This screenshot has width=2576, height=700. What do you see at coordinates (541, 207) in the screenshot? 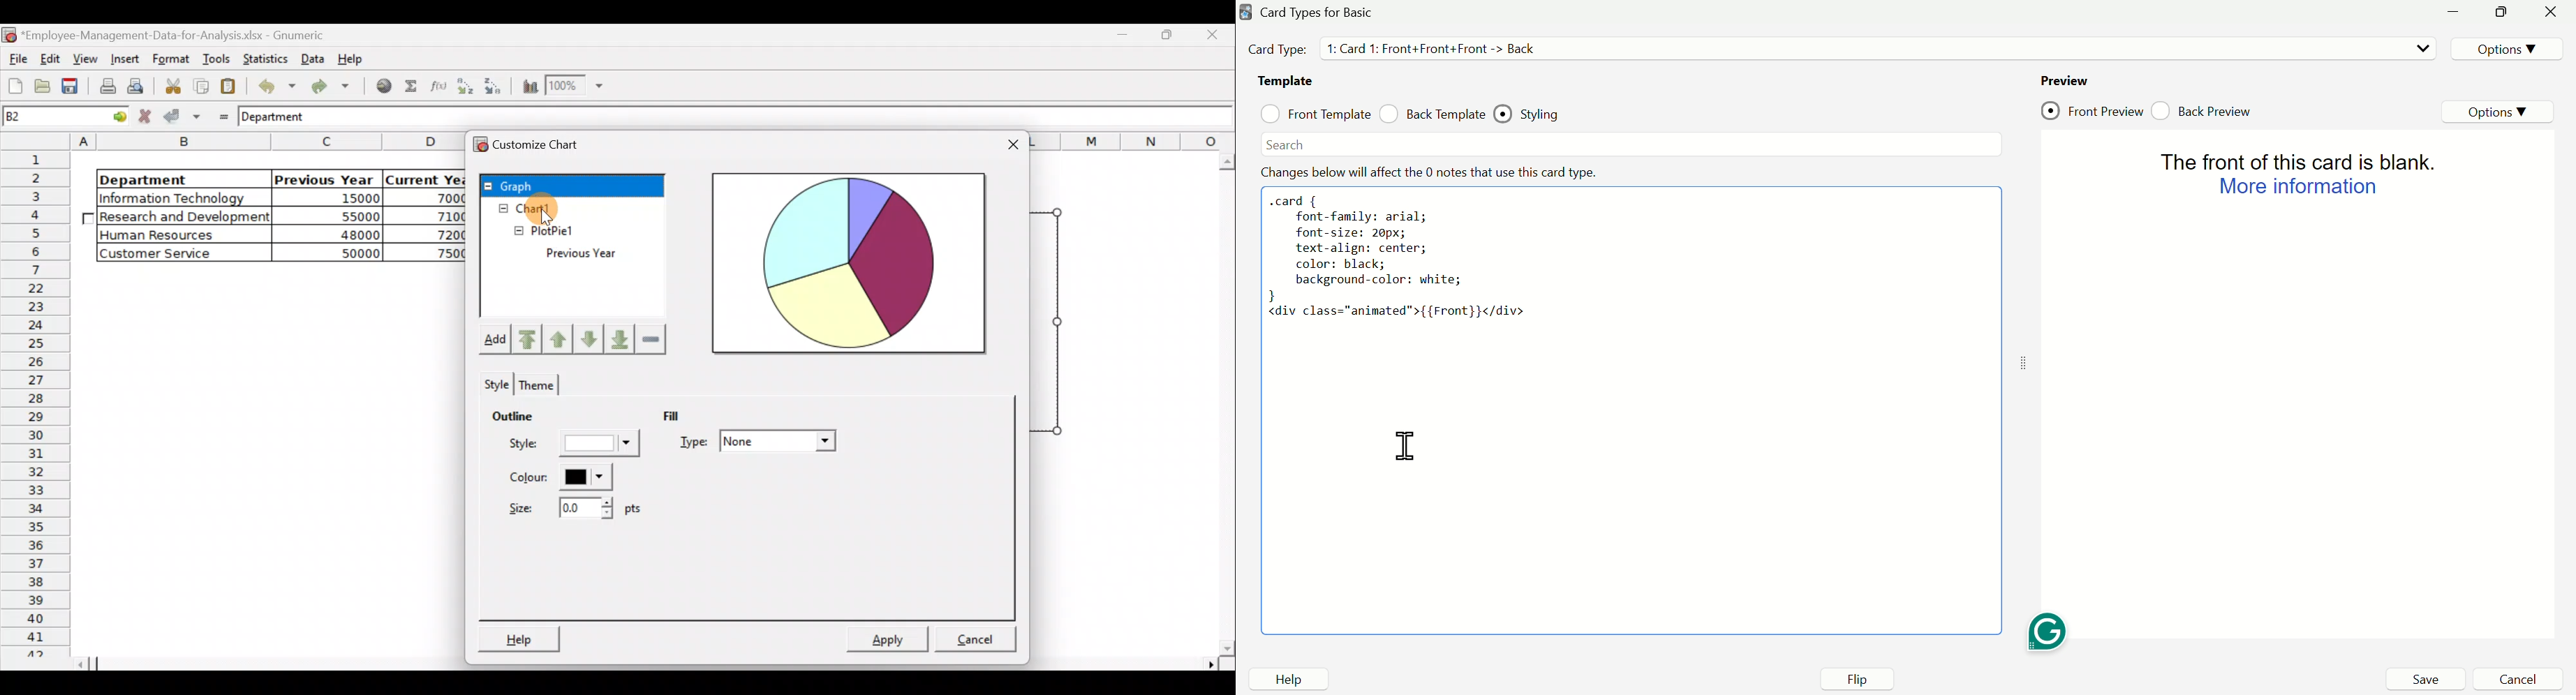
I see `Chart1` at bounding box center [541, 207].